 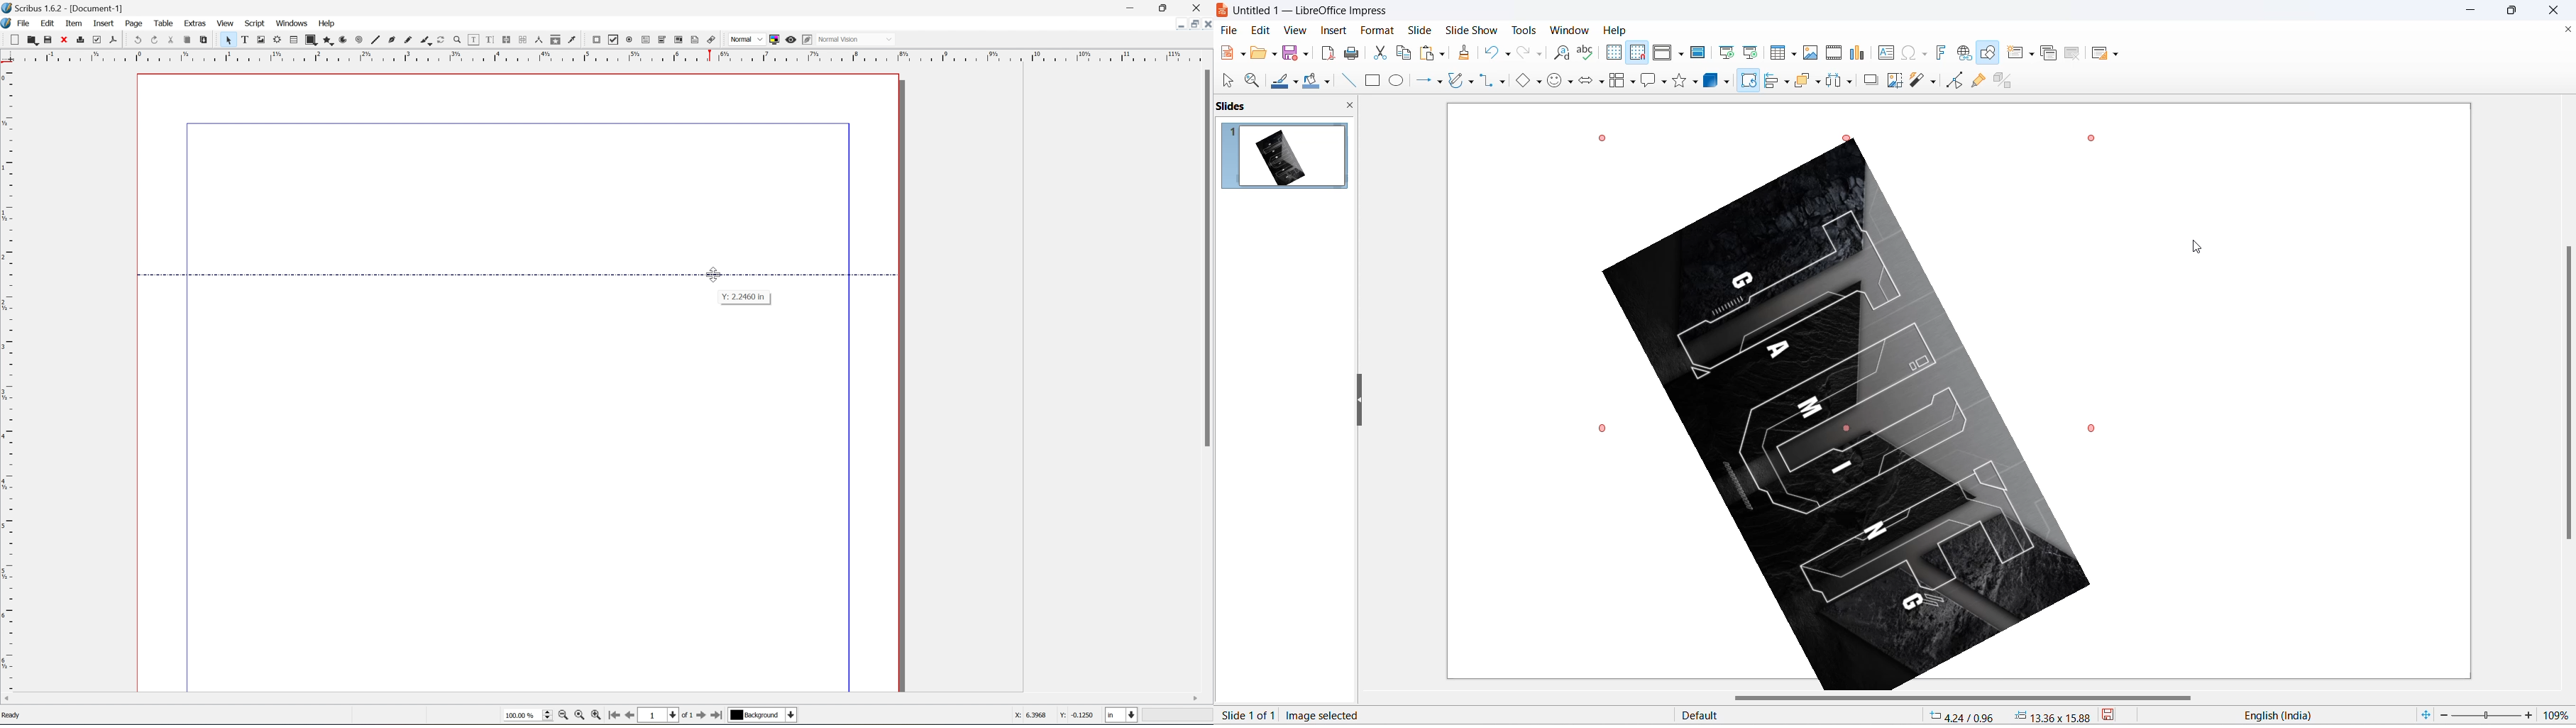 I want to click on go to first page, so click(x=615, y=717).